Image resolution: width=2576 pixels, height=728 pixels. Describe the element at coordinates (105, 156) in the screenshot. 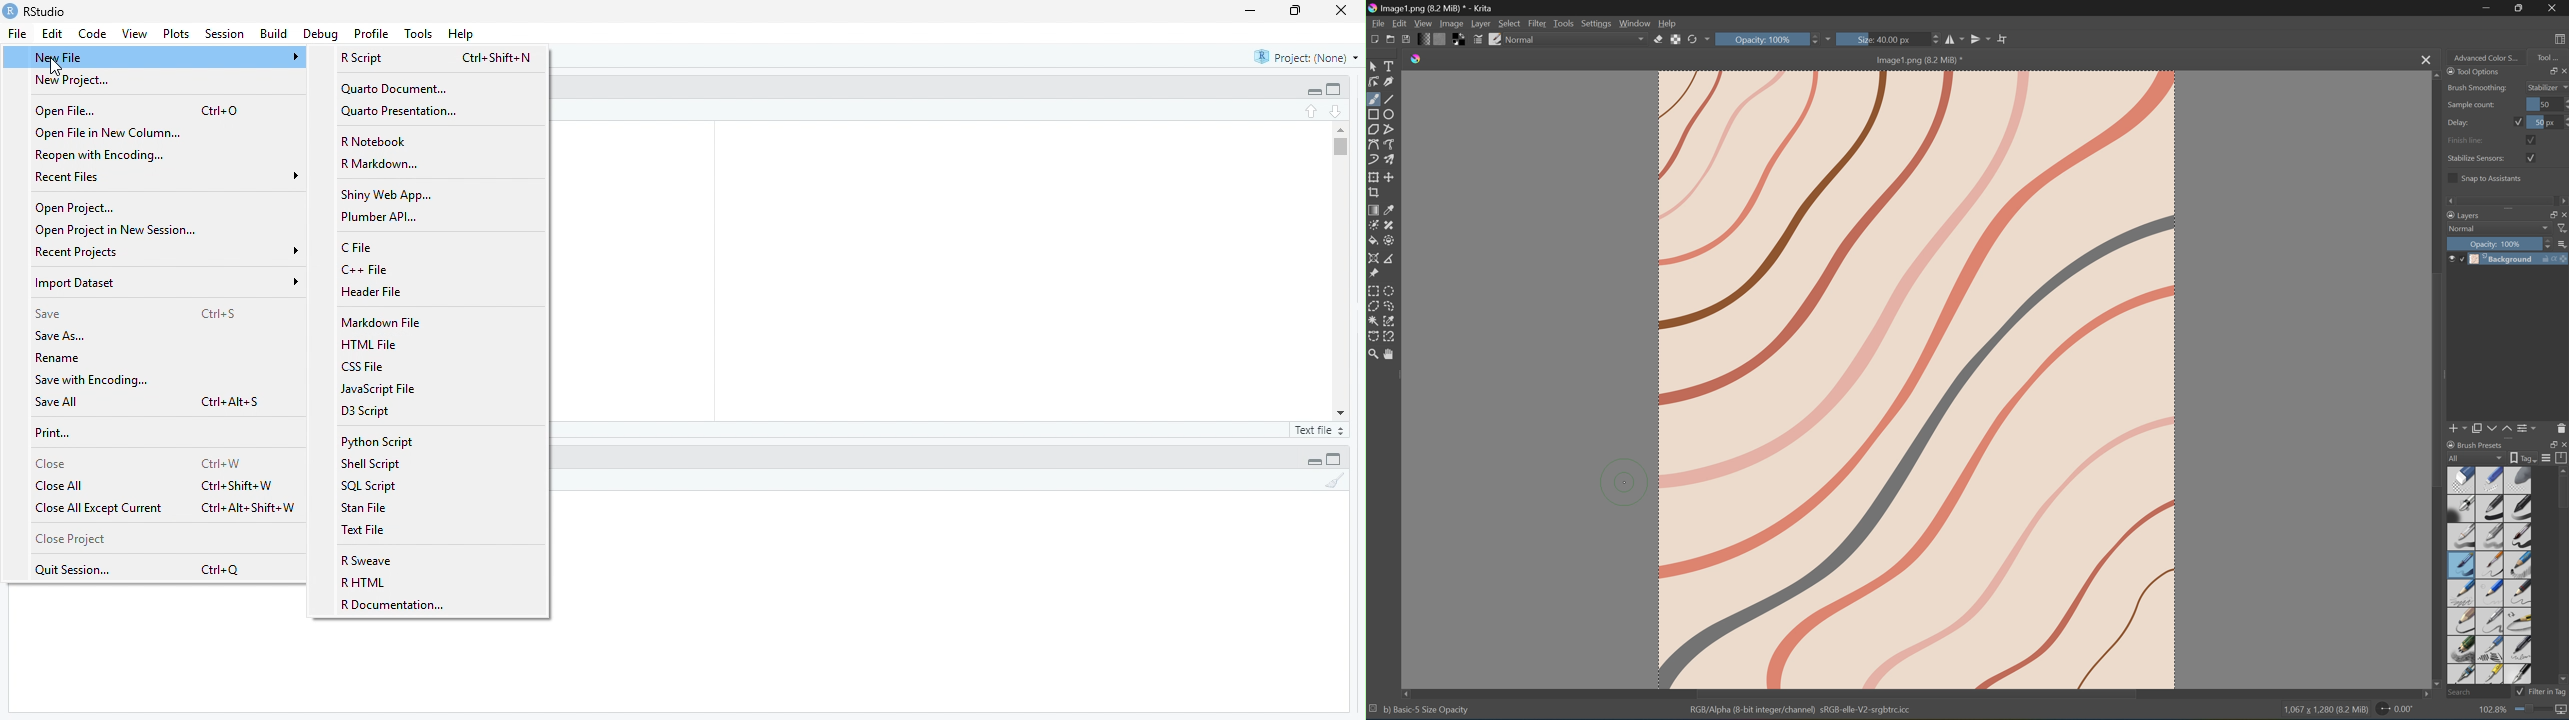

I see `Reopen with Encoding.` at that location.